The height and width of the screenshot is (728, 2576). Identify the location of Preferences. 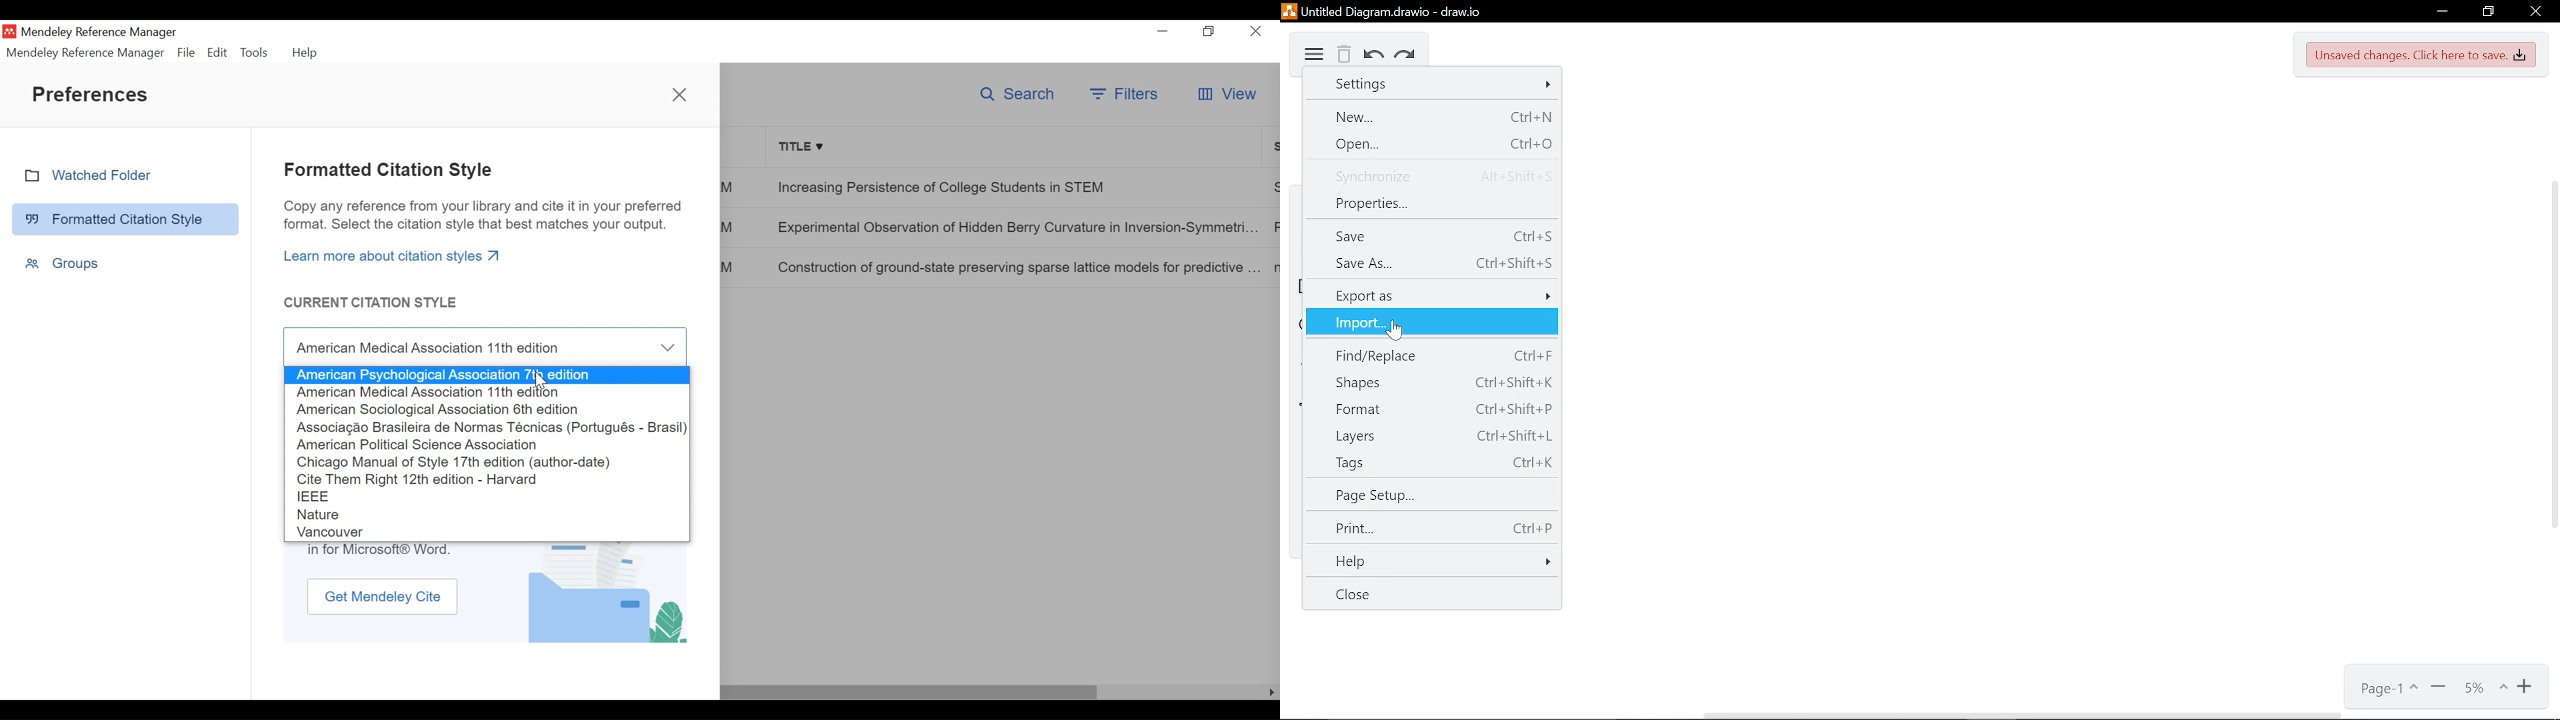
(91, 94).